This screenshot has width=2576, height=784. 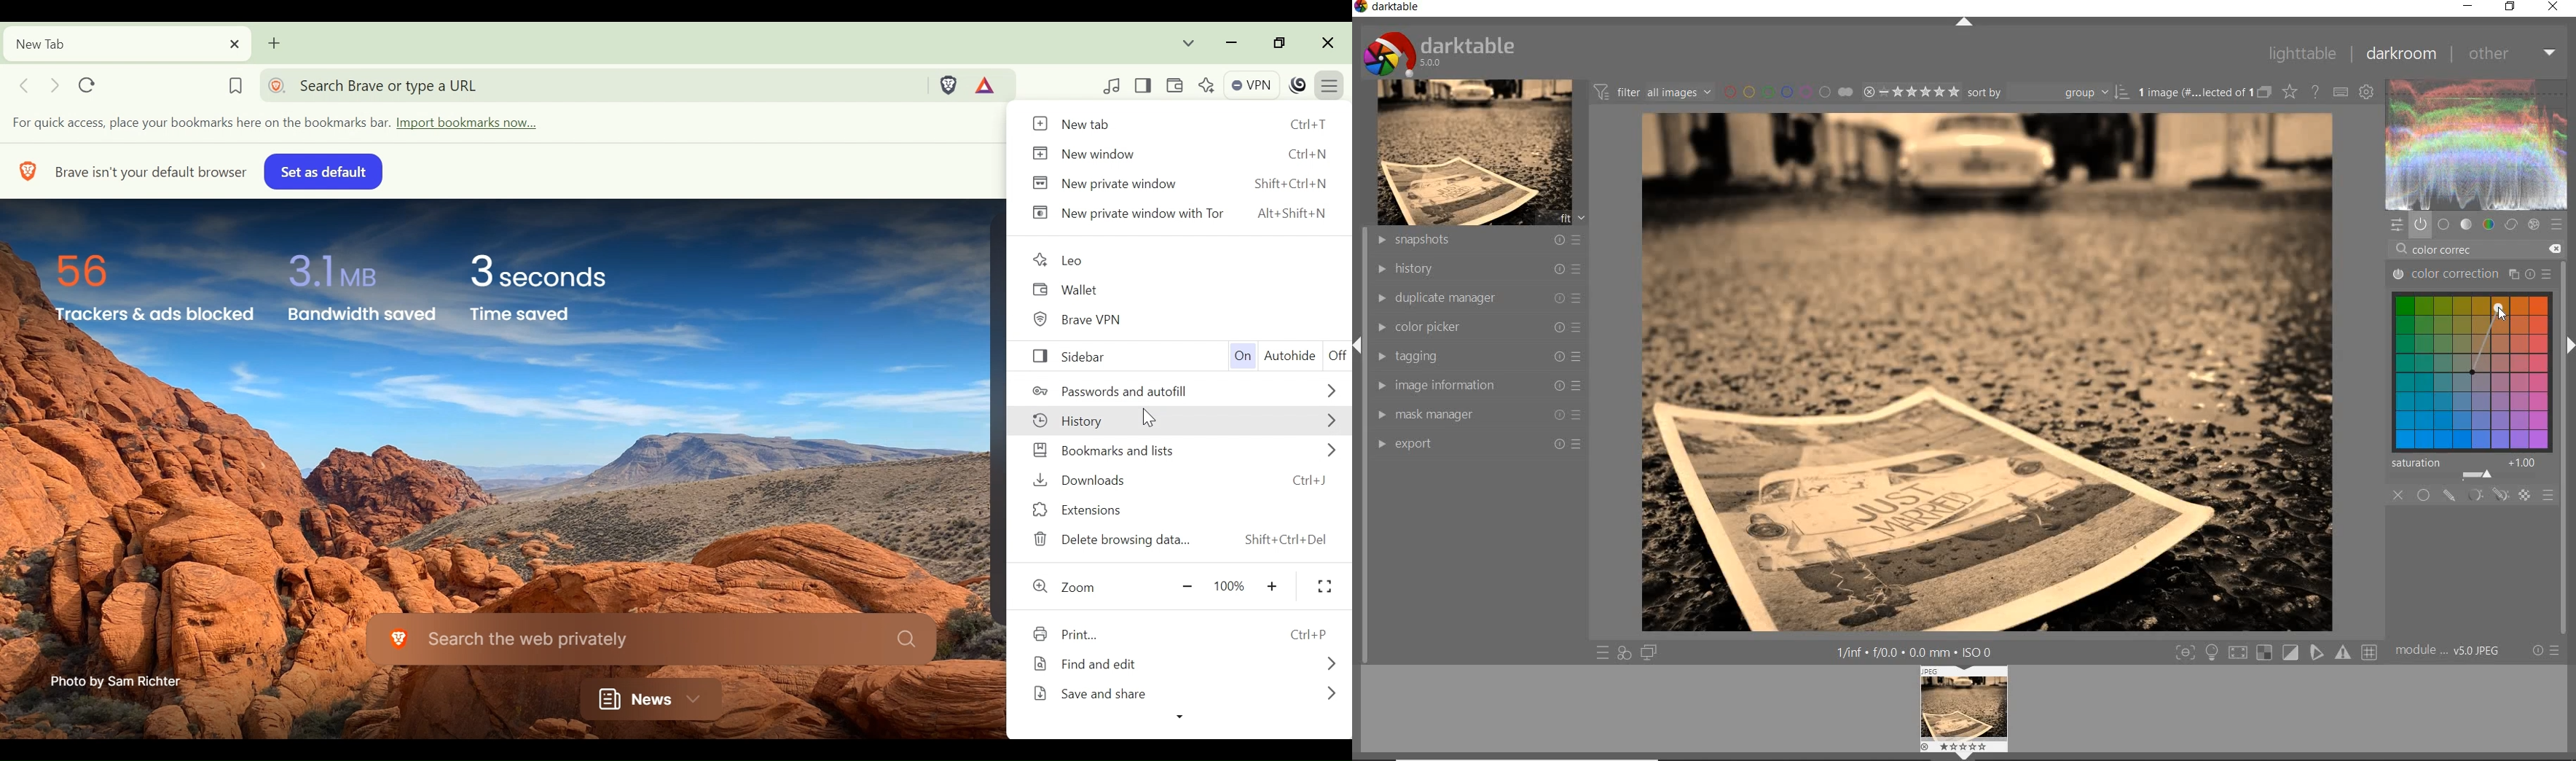 What do you see at coordinates (2277, 651) in the screenshot?
I see `toggle modes` at bounding box center [2277, 651].